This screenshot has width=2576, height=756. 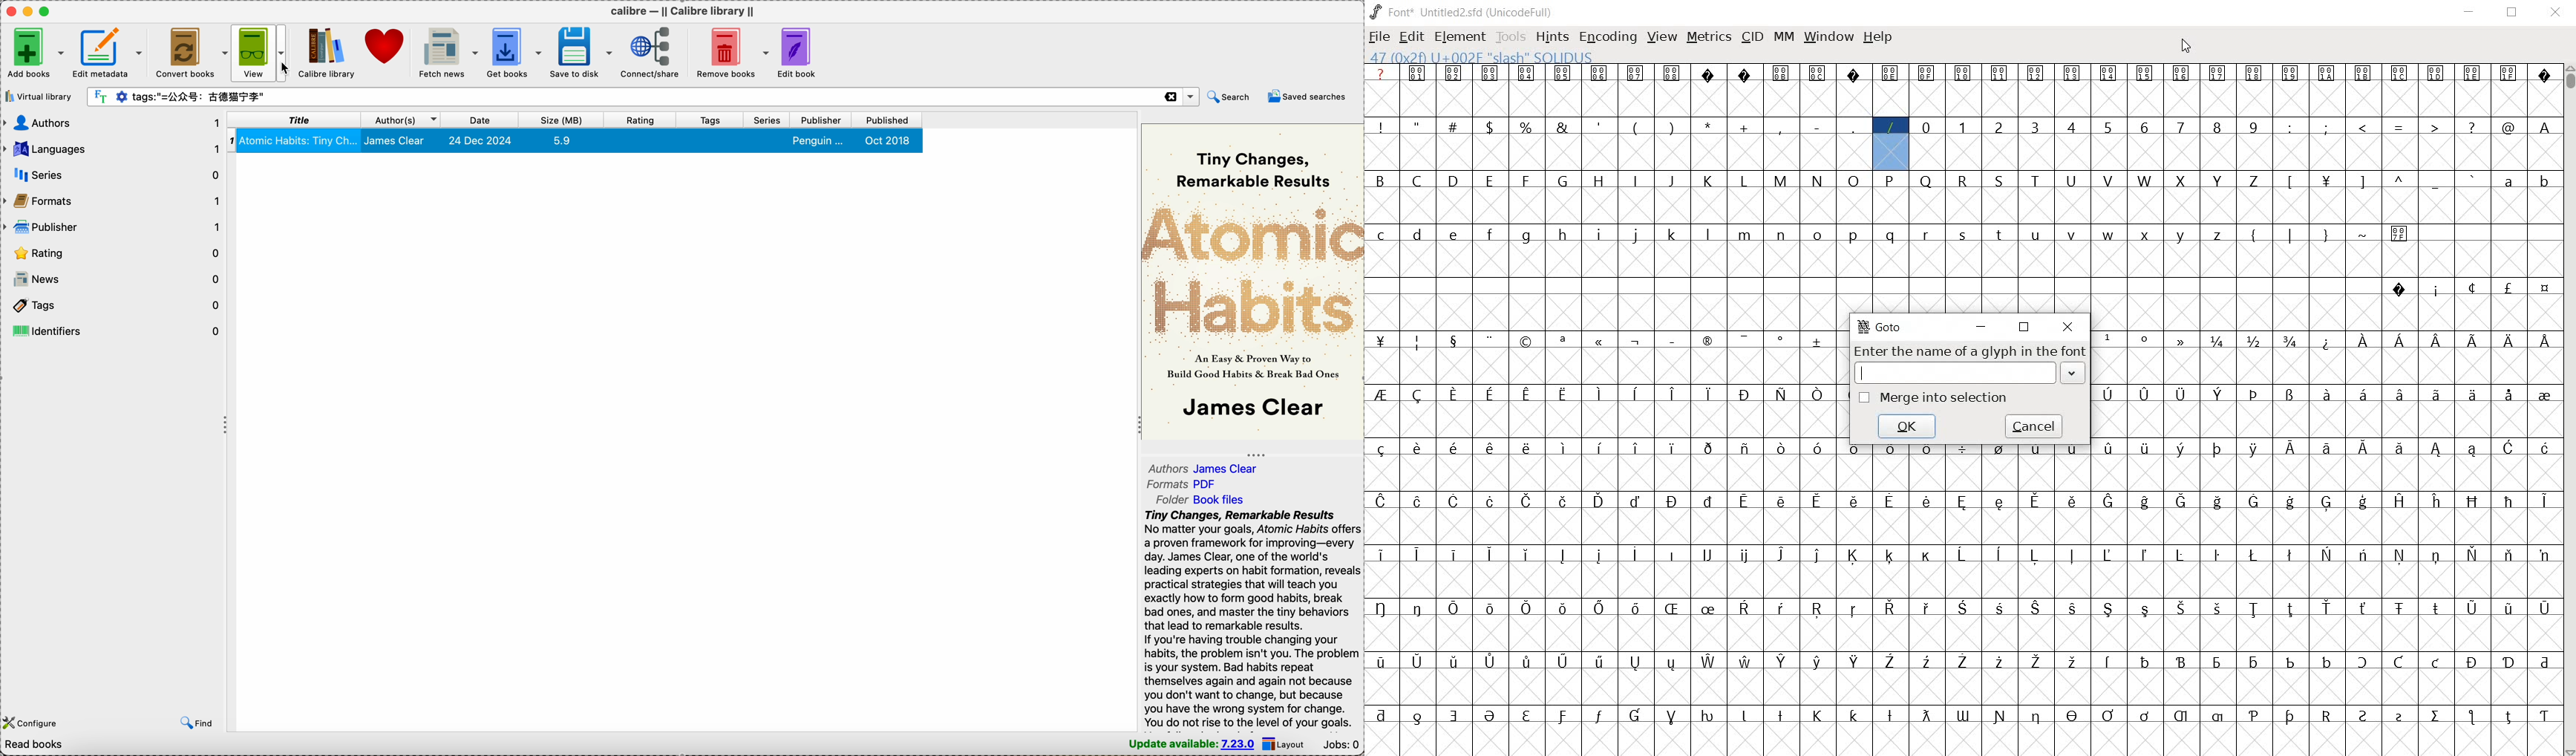 What do you see at coordinates (1453, 608) in the screenshot?
I see `glyph` at bounding box center [1453, 608].